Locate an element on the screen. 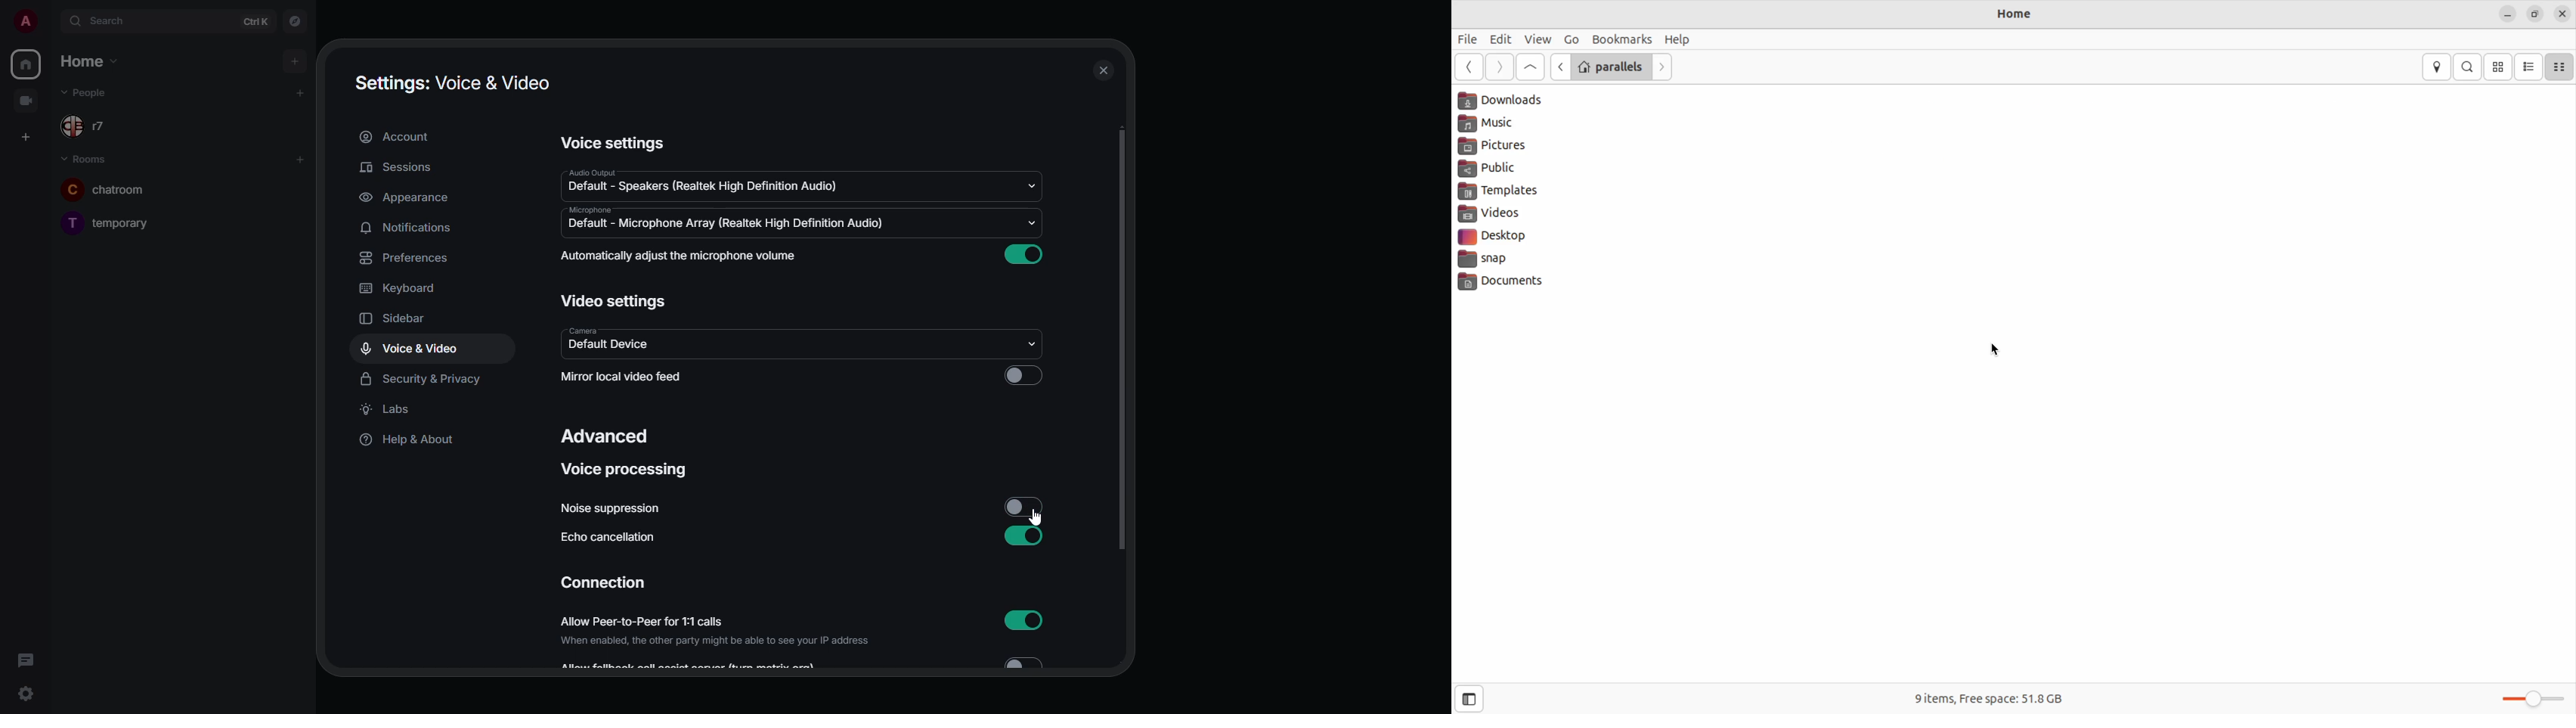  disabled is located at coordinates (1026, 508).